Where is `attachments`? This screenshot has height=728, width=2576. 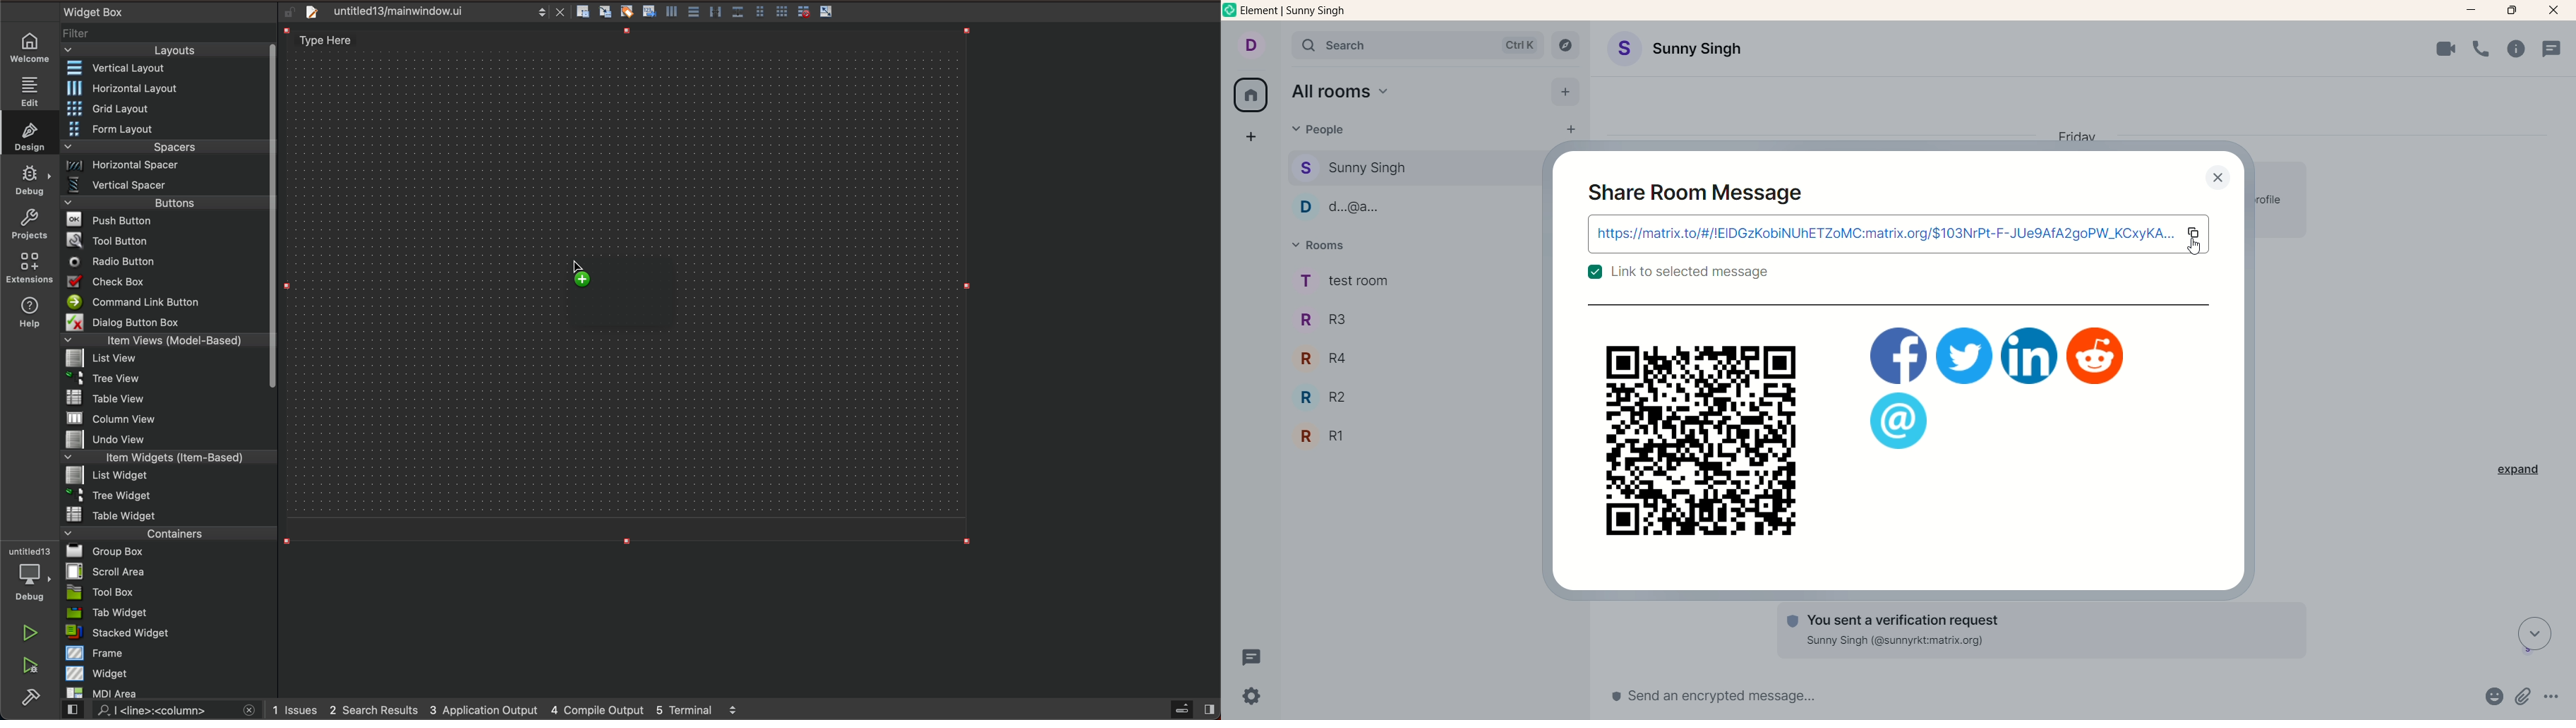 attachments is located at coordinates (2524, 697).